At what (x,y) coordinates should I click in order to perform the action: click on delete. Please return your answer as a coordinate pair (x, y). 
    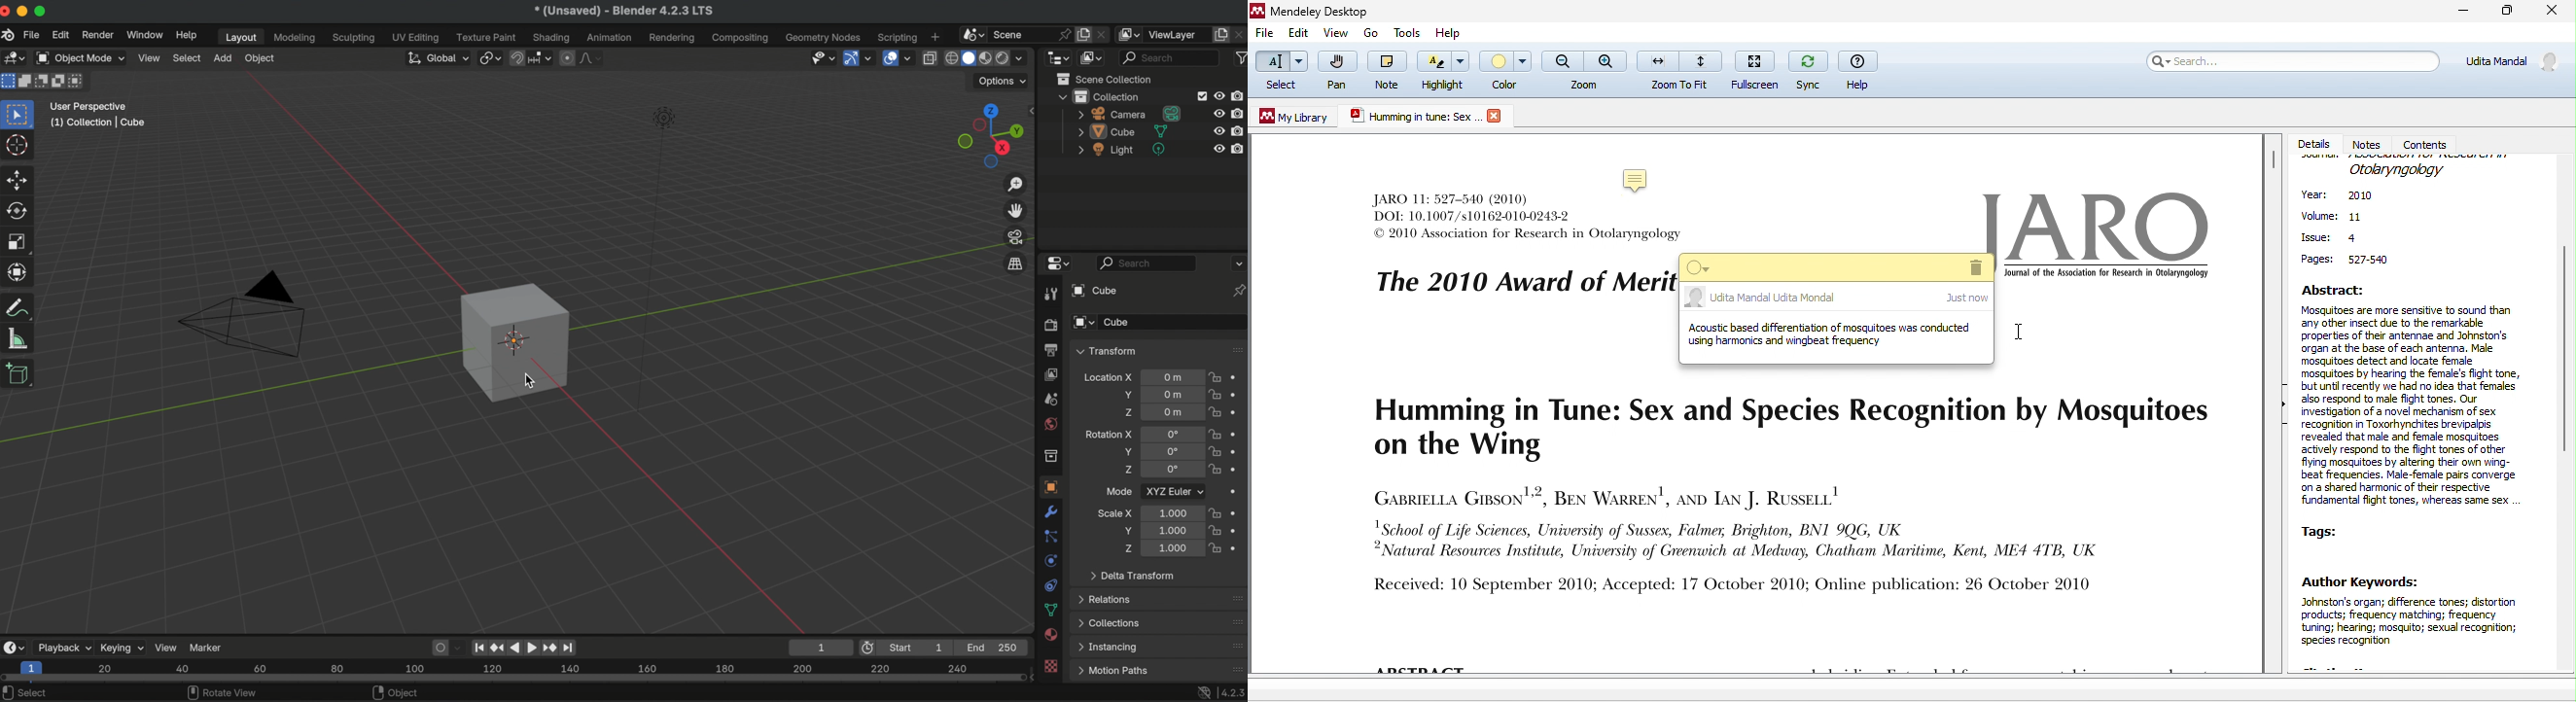
    Looking at the image, I should click on (1974, 267).